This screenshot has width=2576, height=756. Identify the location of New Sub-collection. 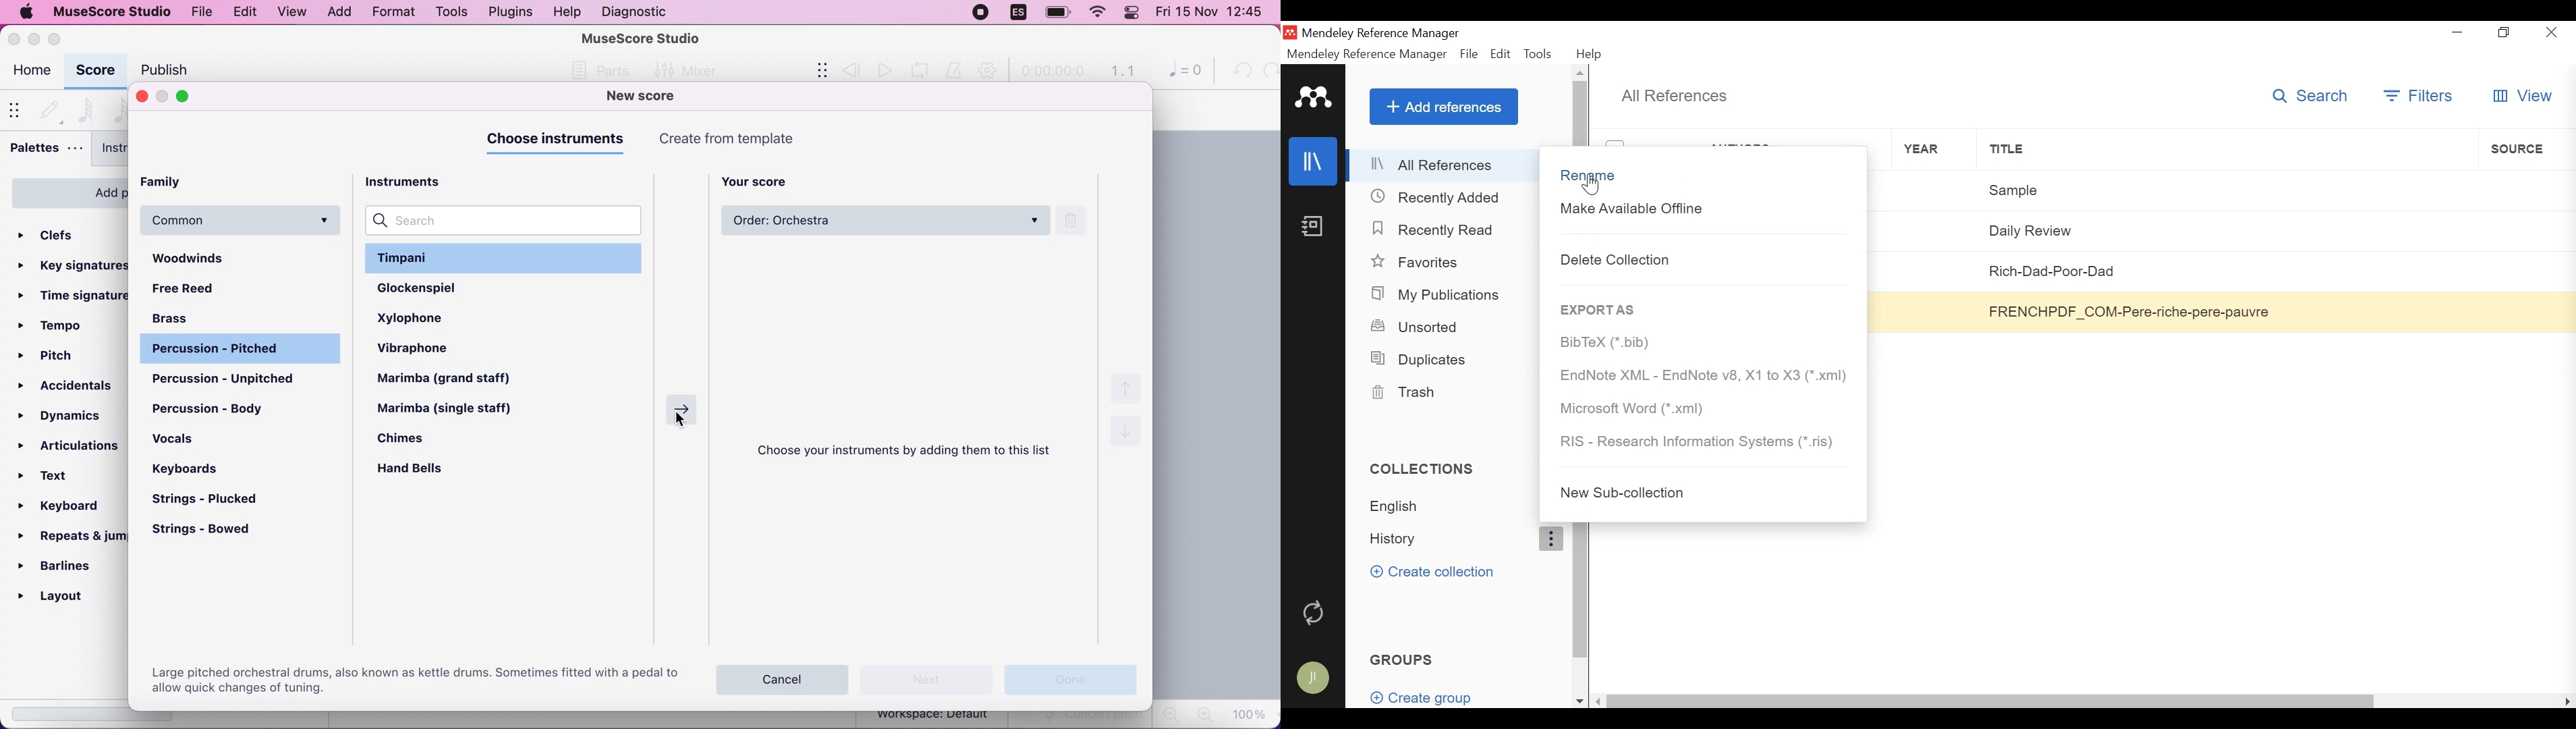
(1697, 493).